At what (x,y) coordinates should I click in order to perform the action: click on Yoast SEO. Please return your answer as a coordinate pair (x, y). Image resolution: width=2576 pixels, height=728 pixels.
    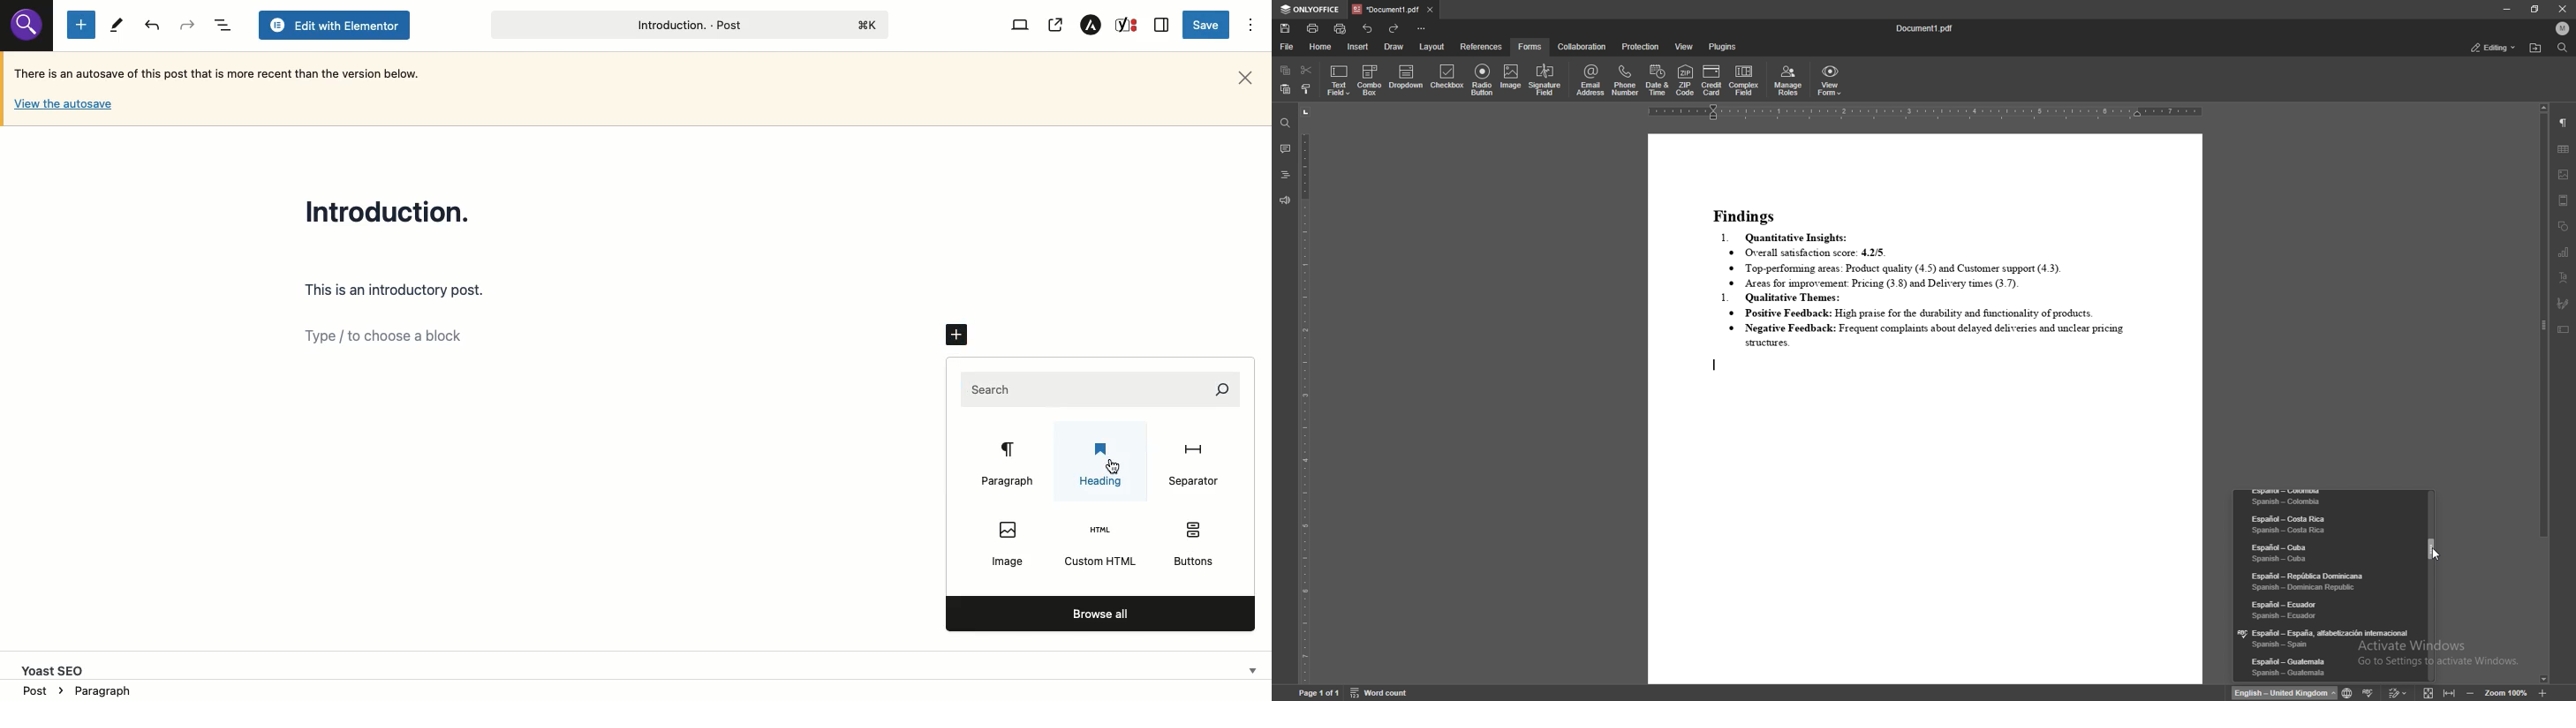
    Looking at the image, I should click on (642, 667).